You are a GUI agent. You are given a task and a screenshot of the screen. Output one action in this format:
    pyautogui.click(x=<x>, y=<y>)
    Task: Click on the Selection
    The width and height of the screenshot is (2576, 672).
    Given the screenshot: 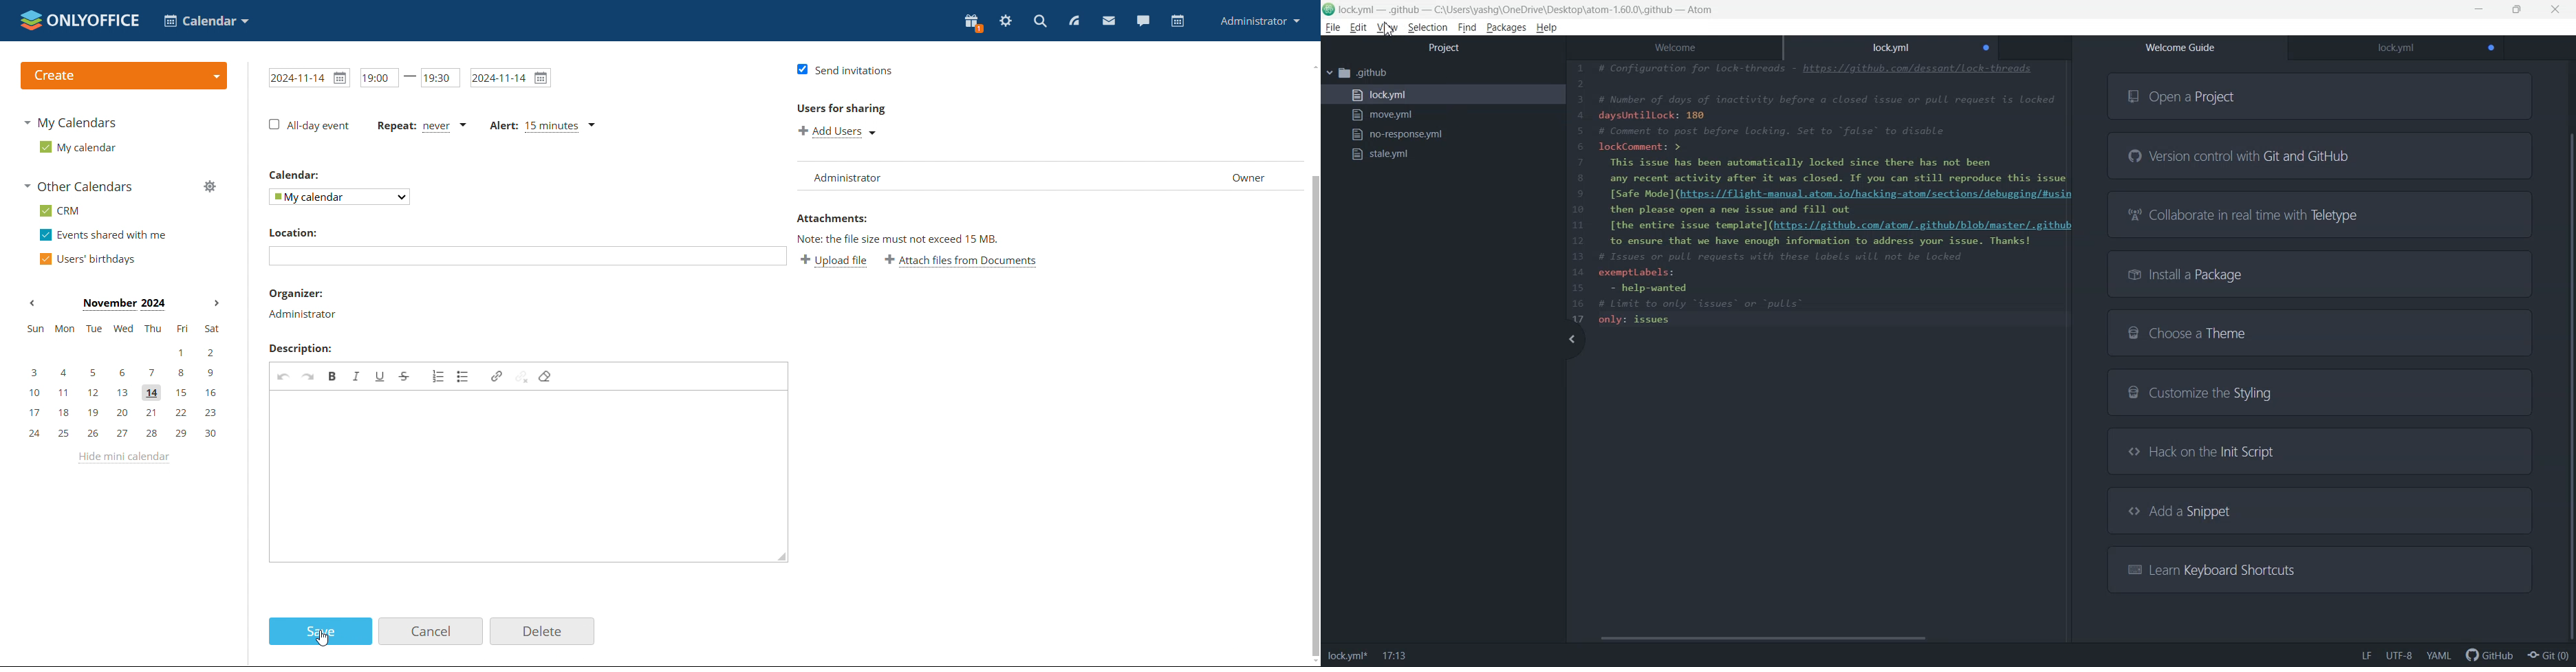 What is the action you would take?
    pyautogui.click(x=1427, y=28)
    